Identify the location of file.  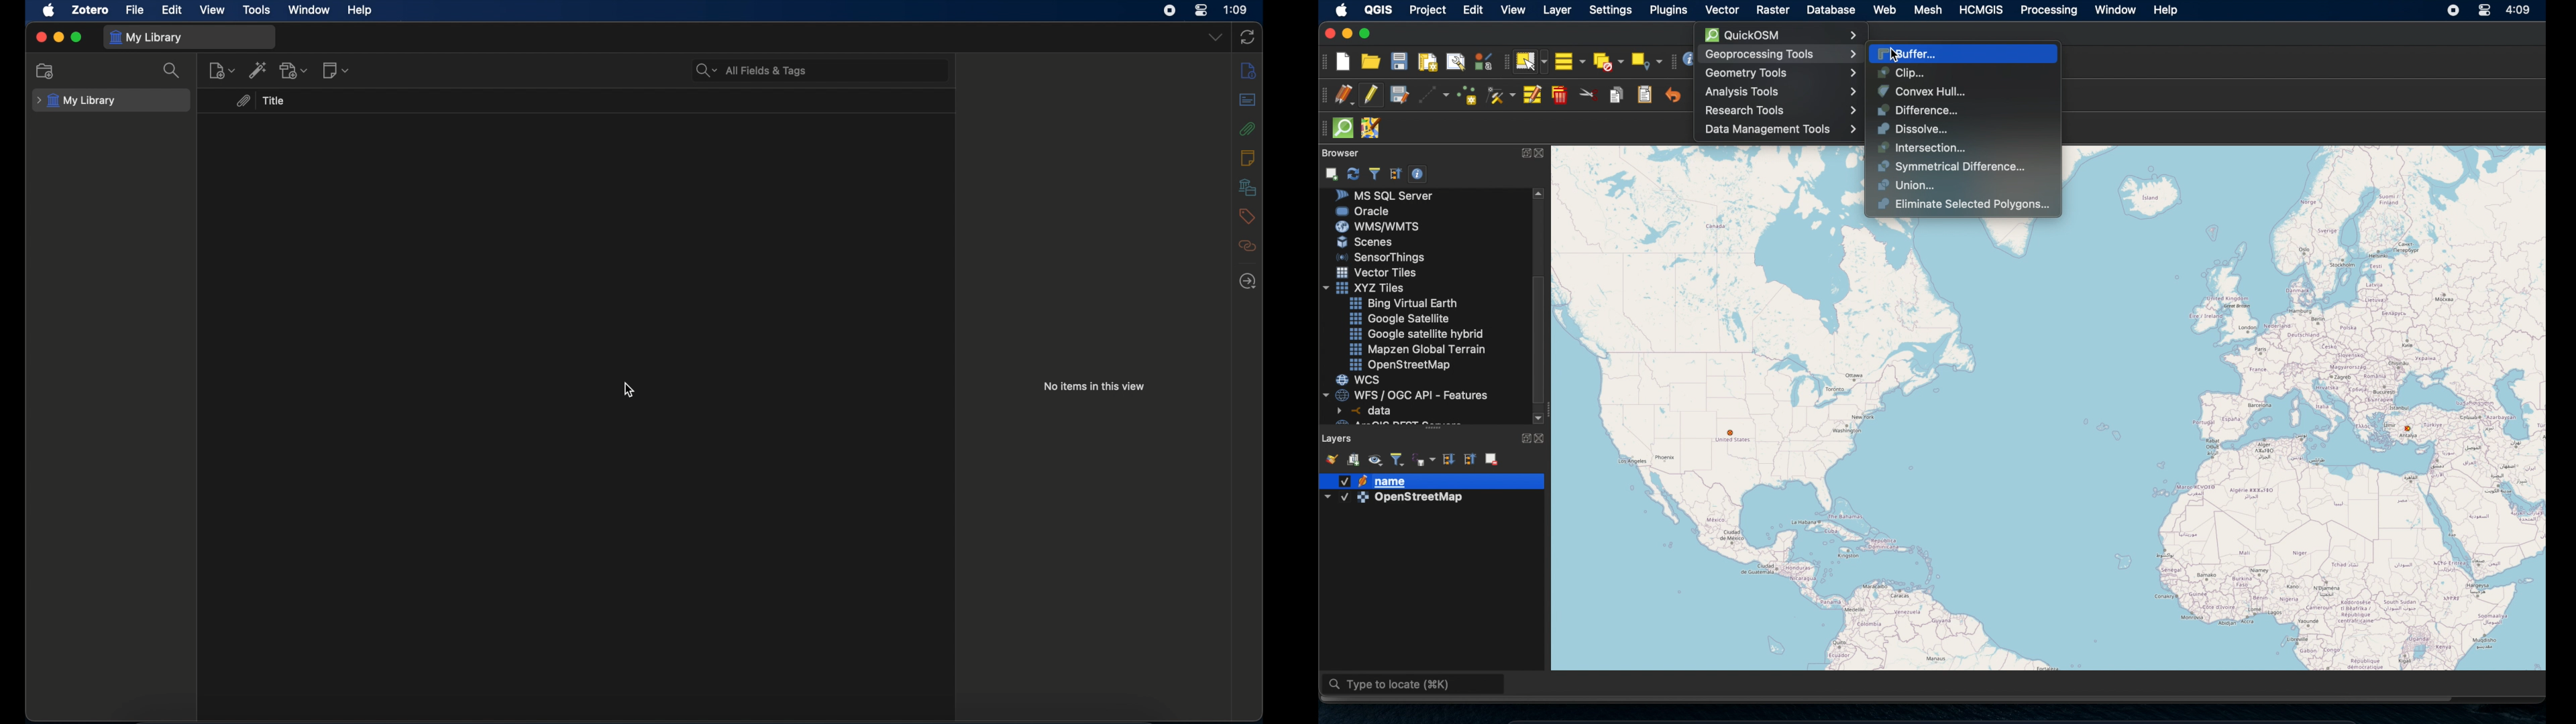
(136, 10).